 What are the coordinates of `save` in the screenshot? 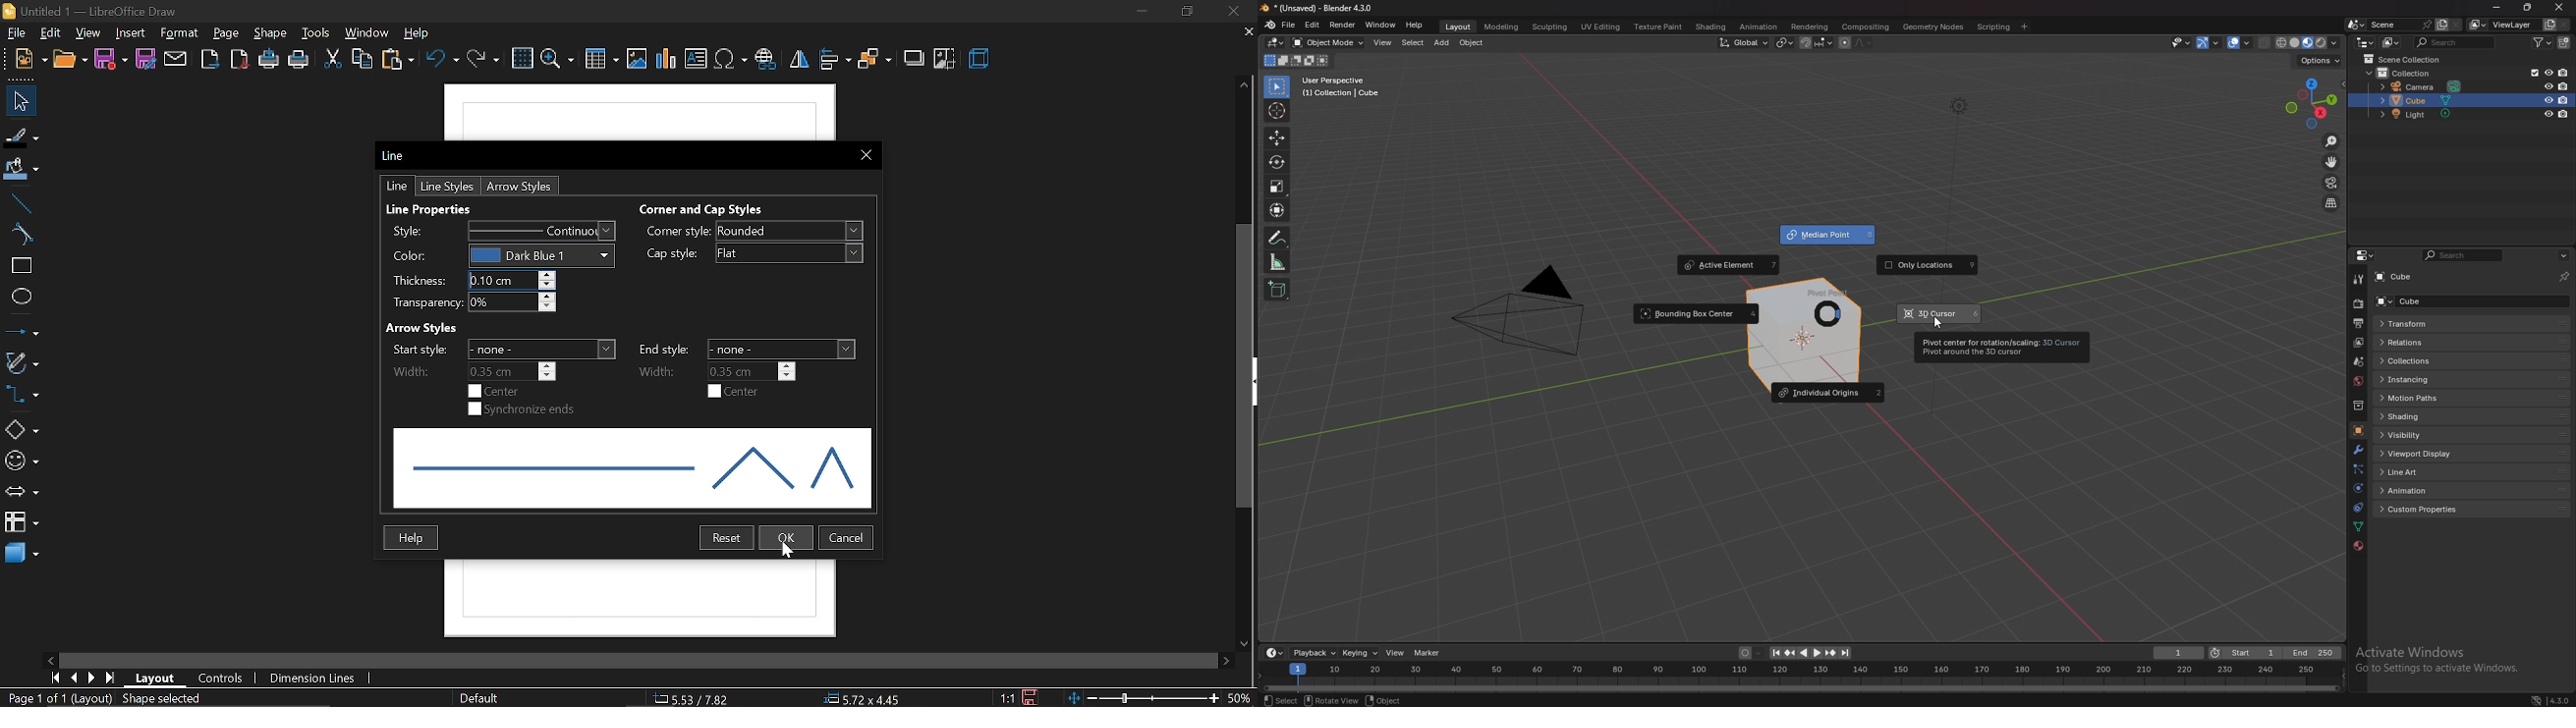 It's located at (111, 59).